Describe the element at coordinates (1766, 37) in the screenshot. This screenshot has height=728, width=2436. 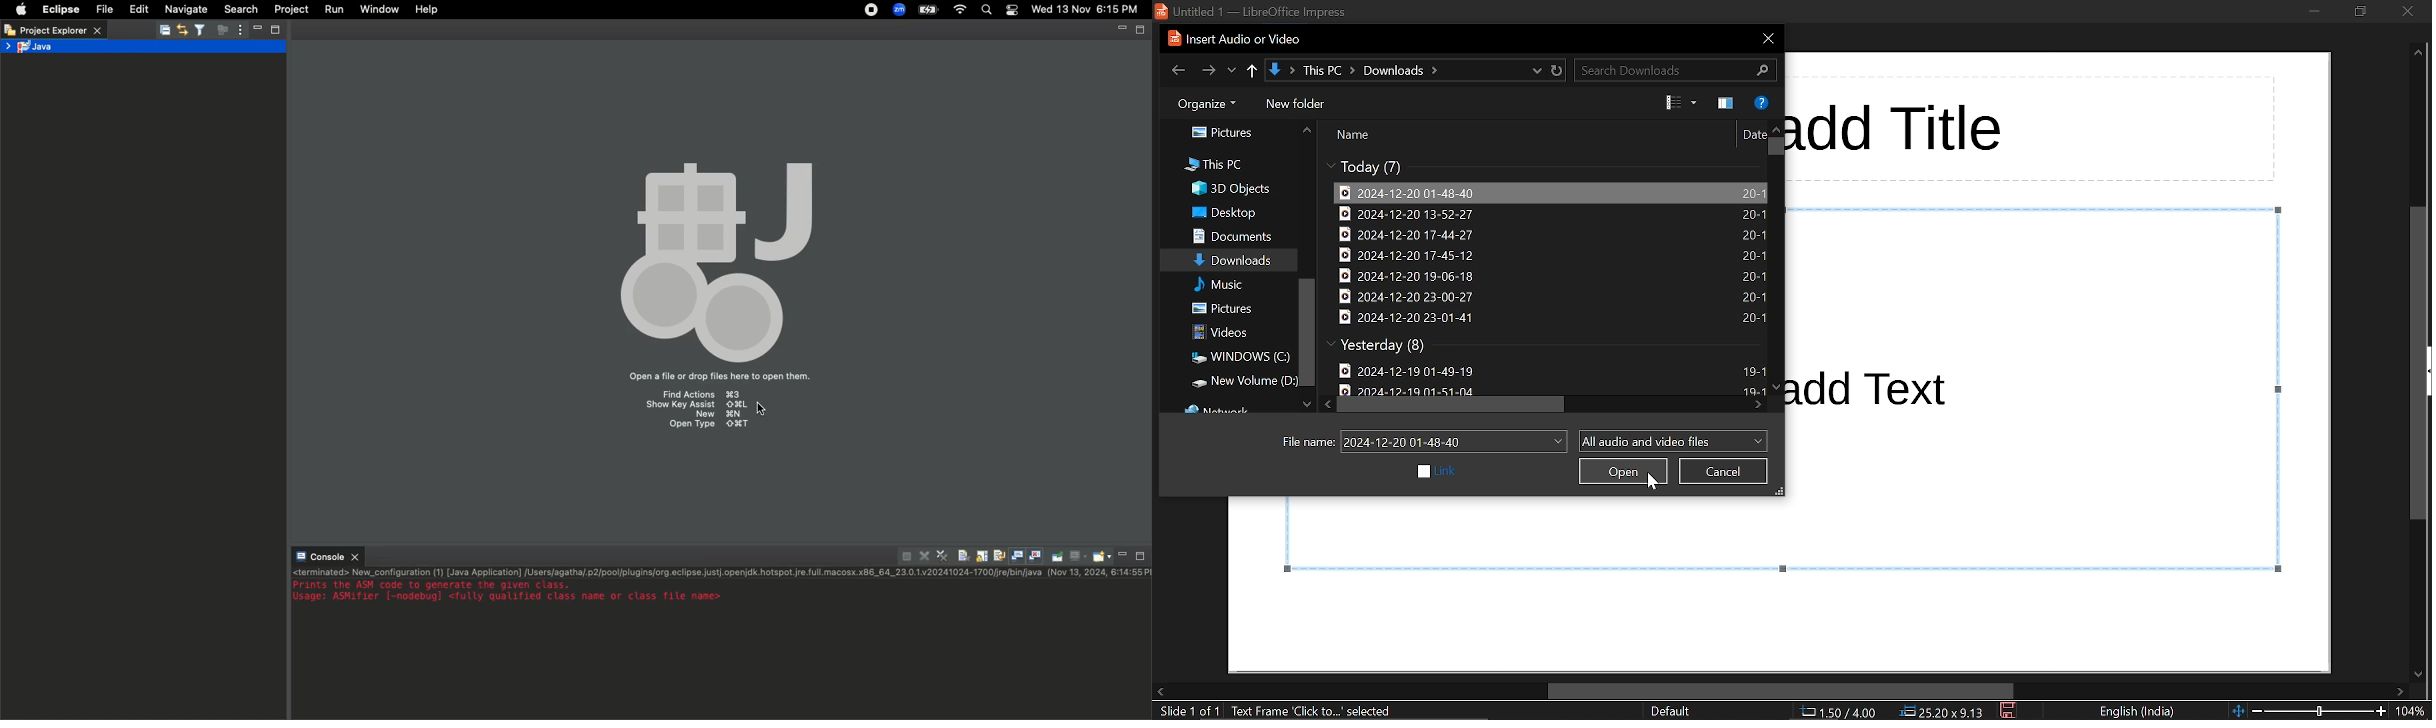
I see `close` at that location.